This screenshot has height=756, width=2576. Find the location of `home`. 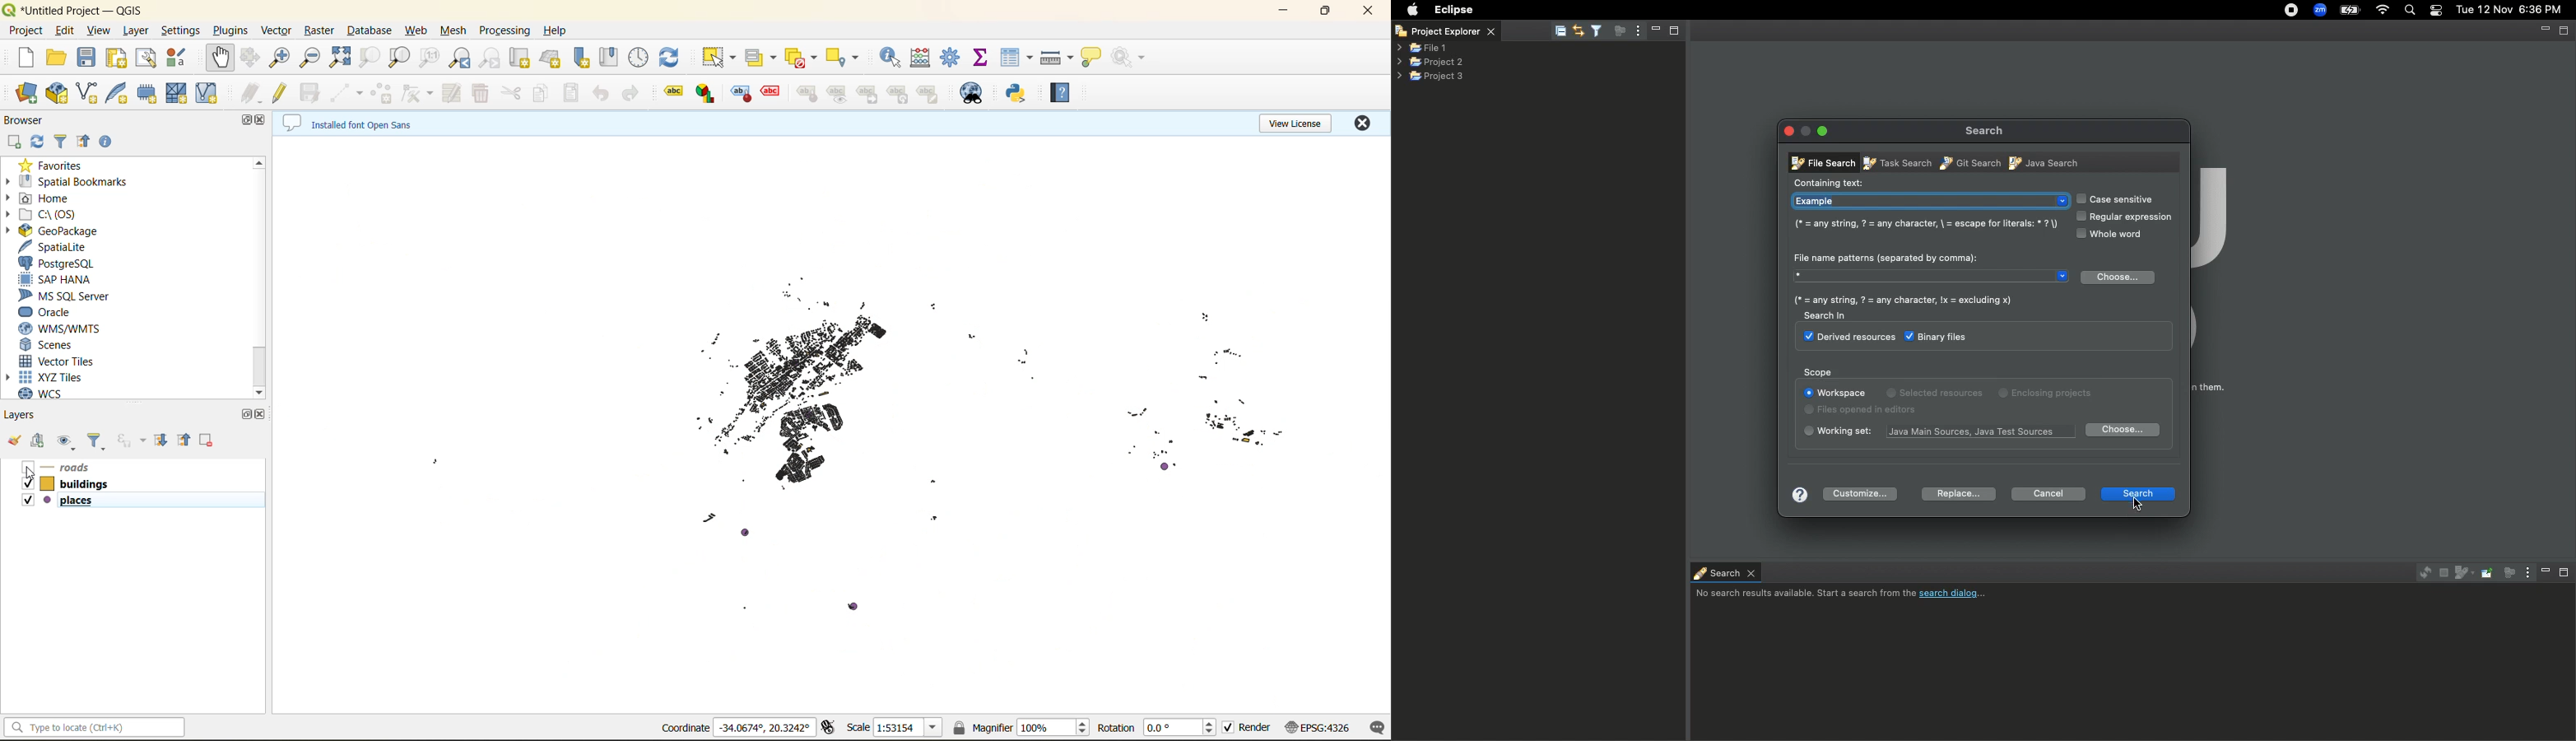

home is located at coordinates (59, 198).